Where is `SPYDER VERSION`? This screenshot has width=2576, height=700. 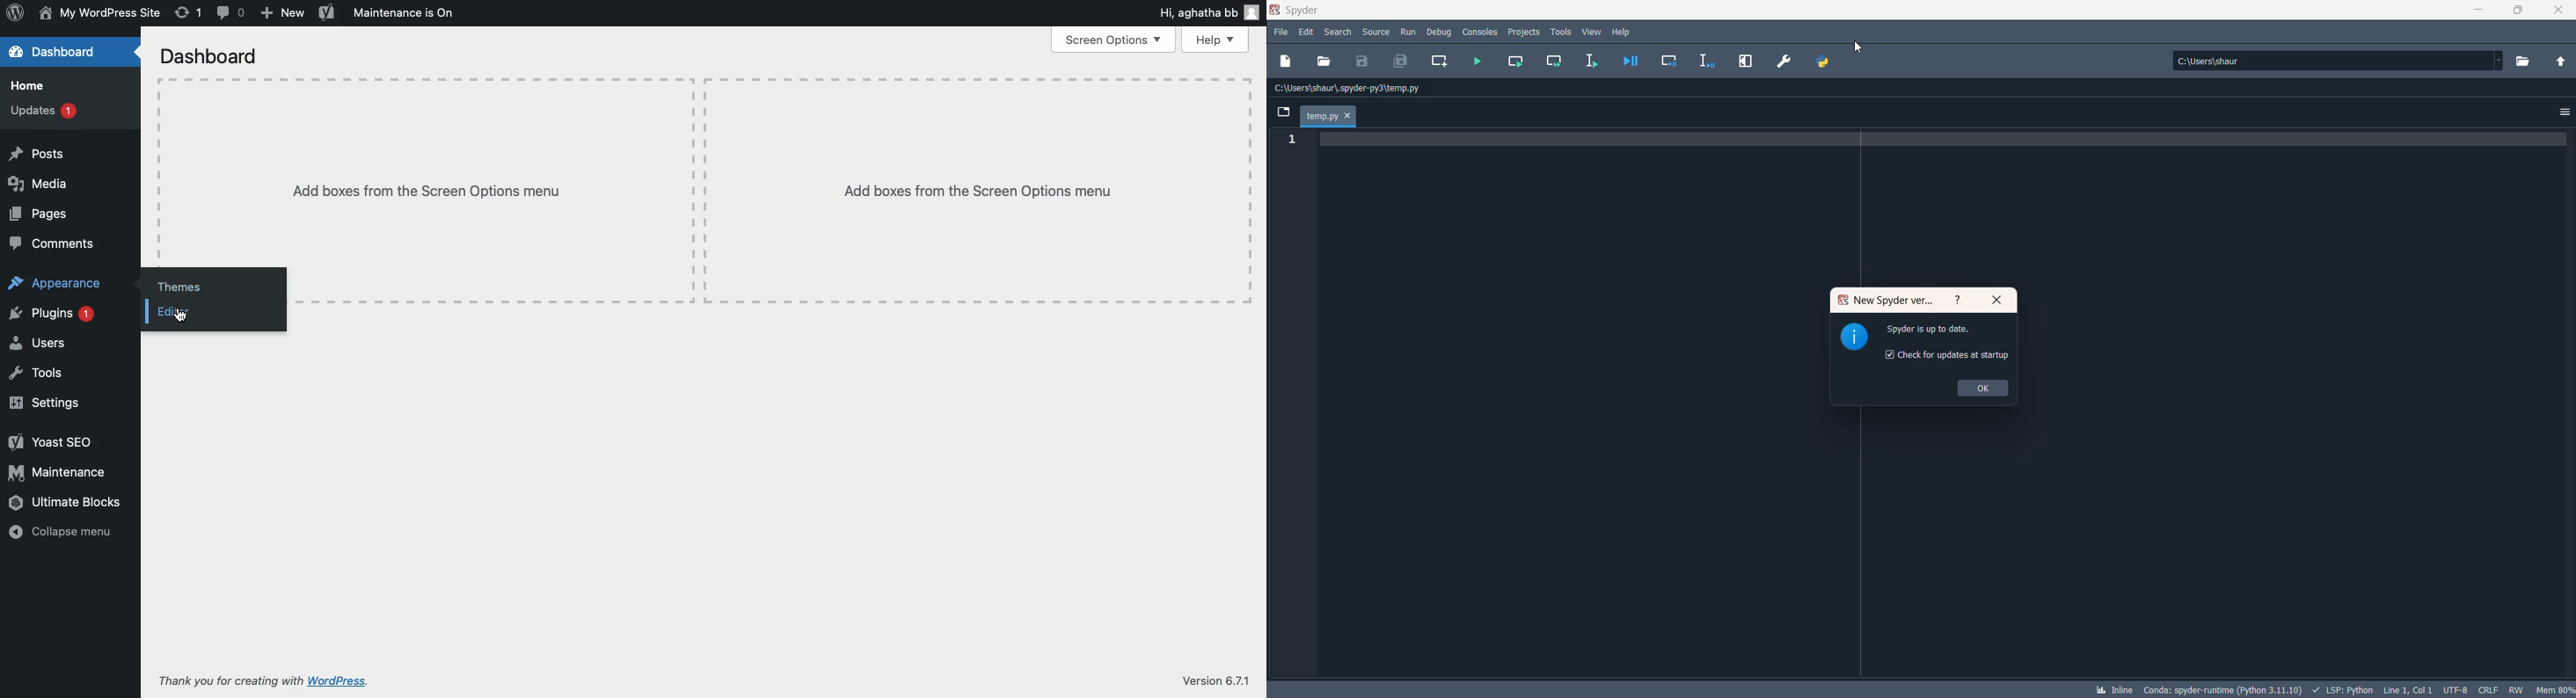
SPYDER VERSION is located at coordinates (2221, 689).